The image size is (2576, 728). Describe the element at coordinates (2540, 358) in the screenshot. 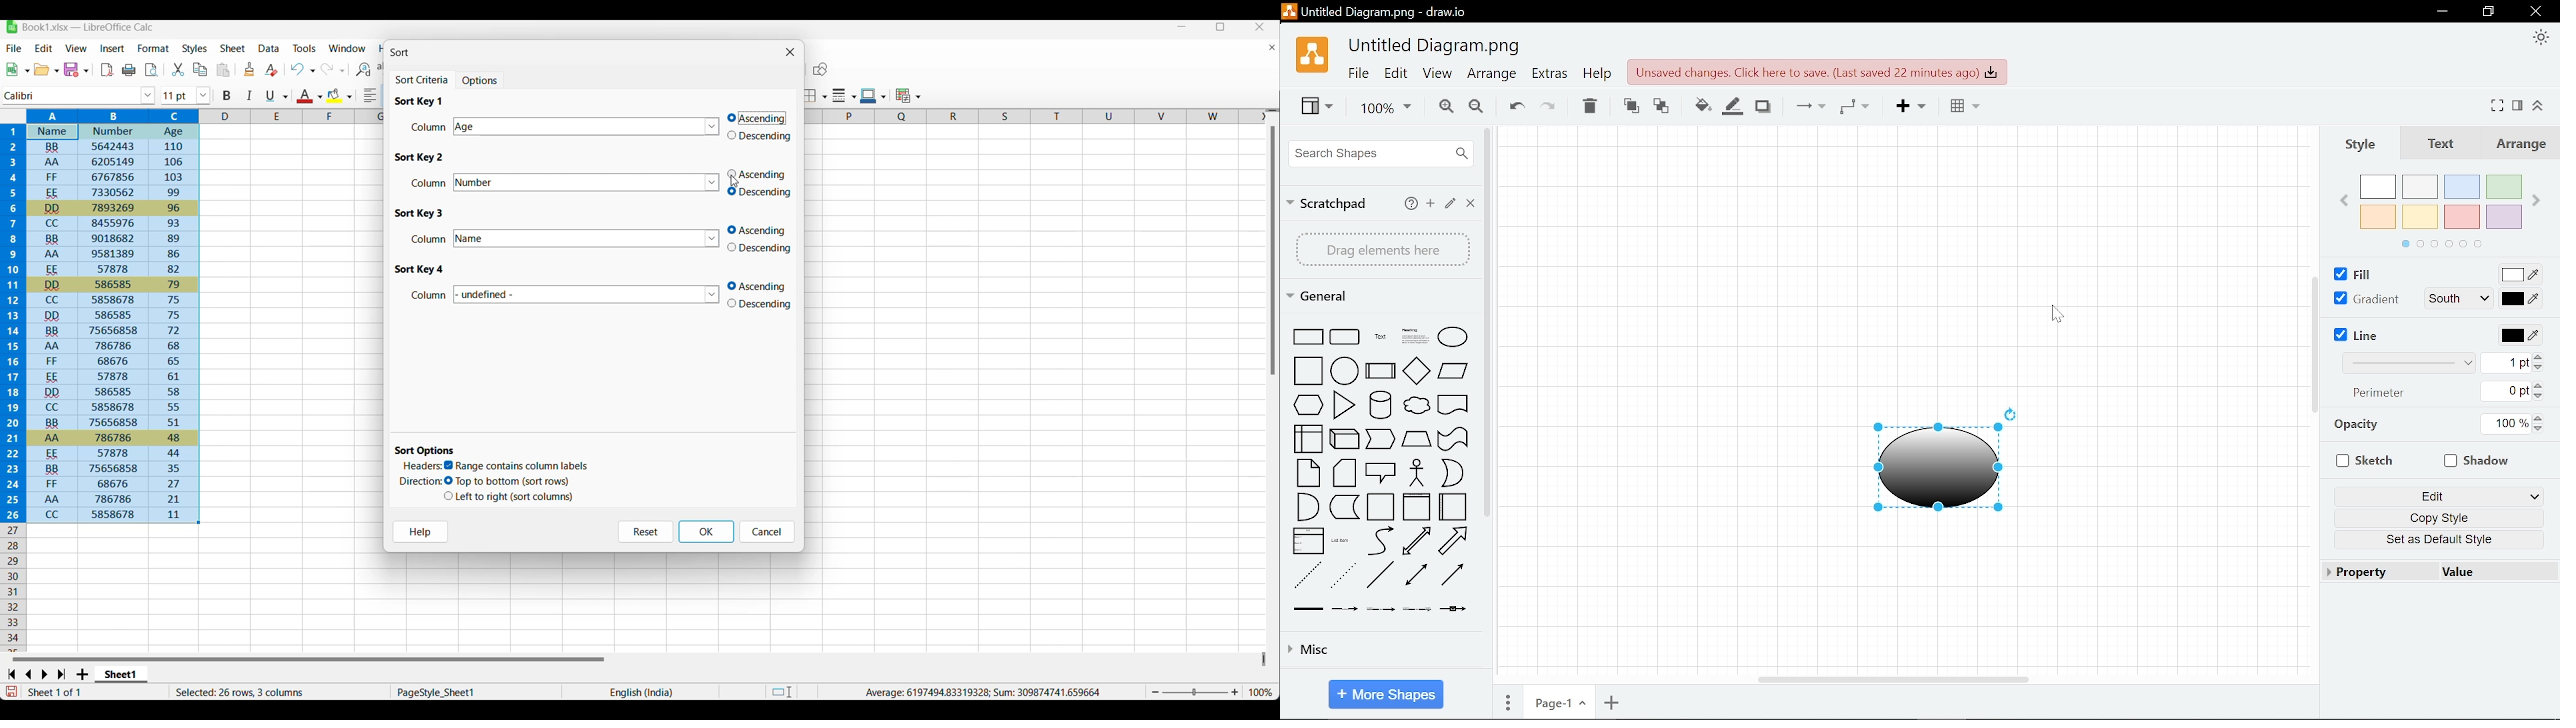

I see `increase line width` at that location.